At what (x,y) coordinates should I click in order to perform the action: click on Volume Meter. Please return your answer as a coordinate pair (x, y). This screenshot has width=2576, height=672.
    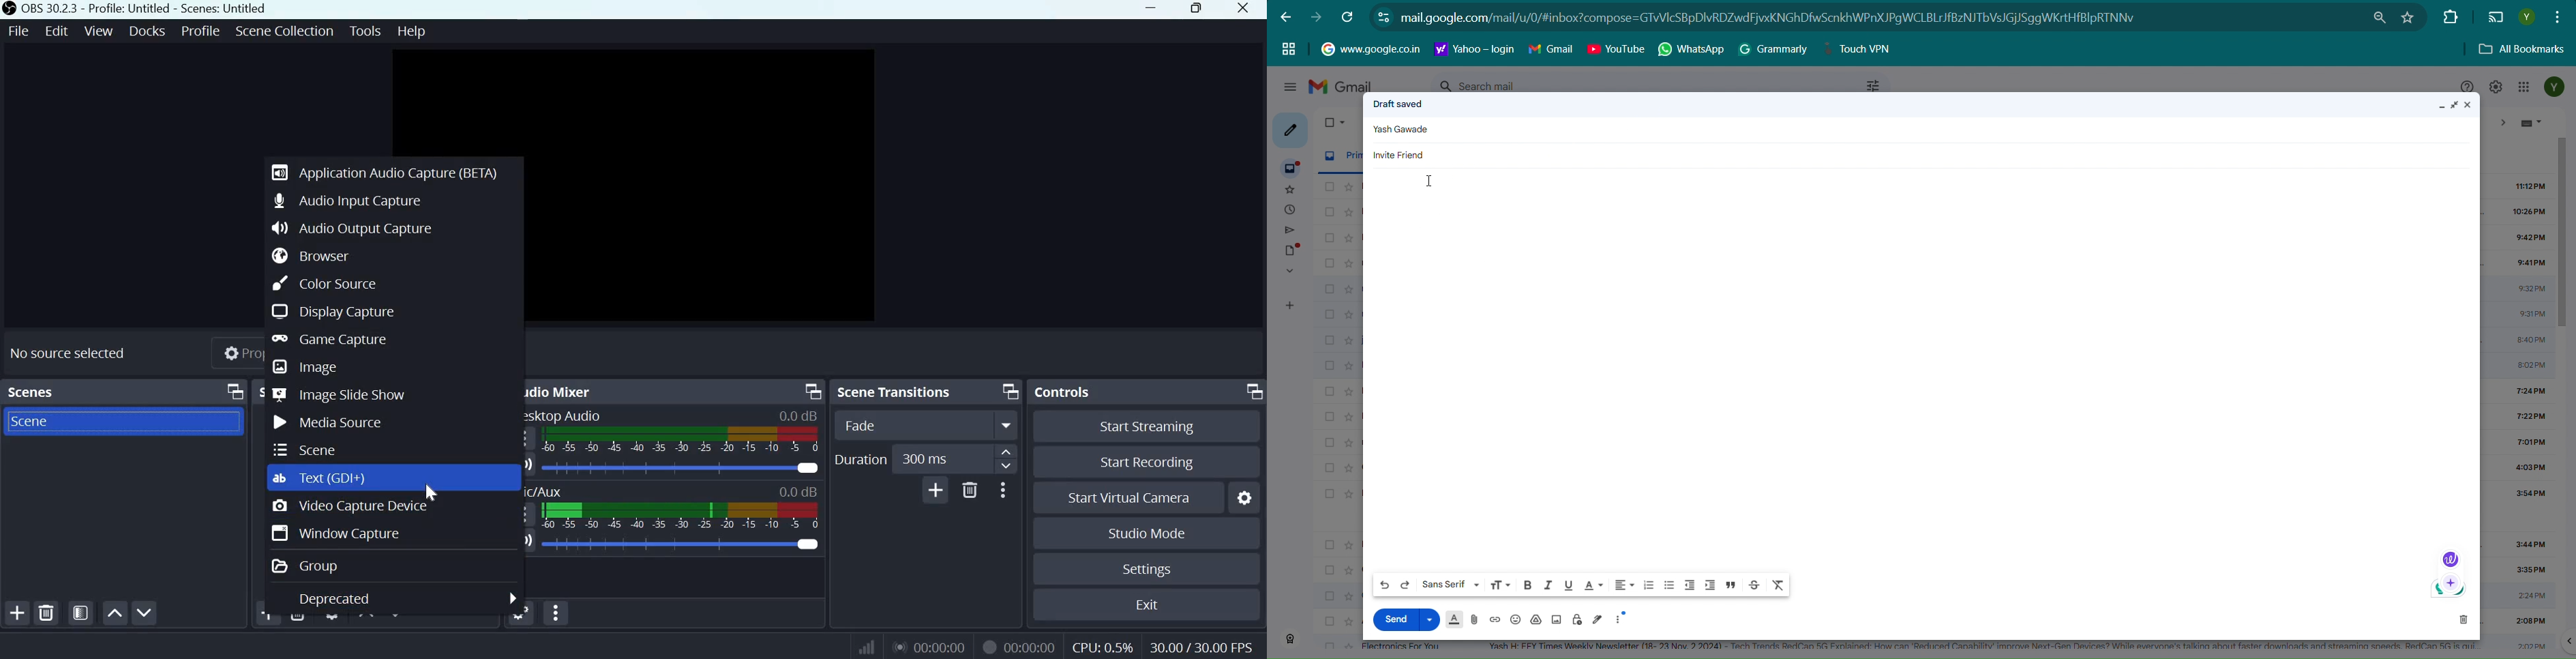
    Looking at the image, I should click on (681, 518).